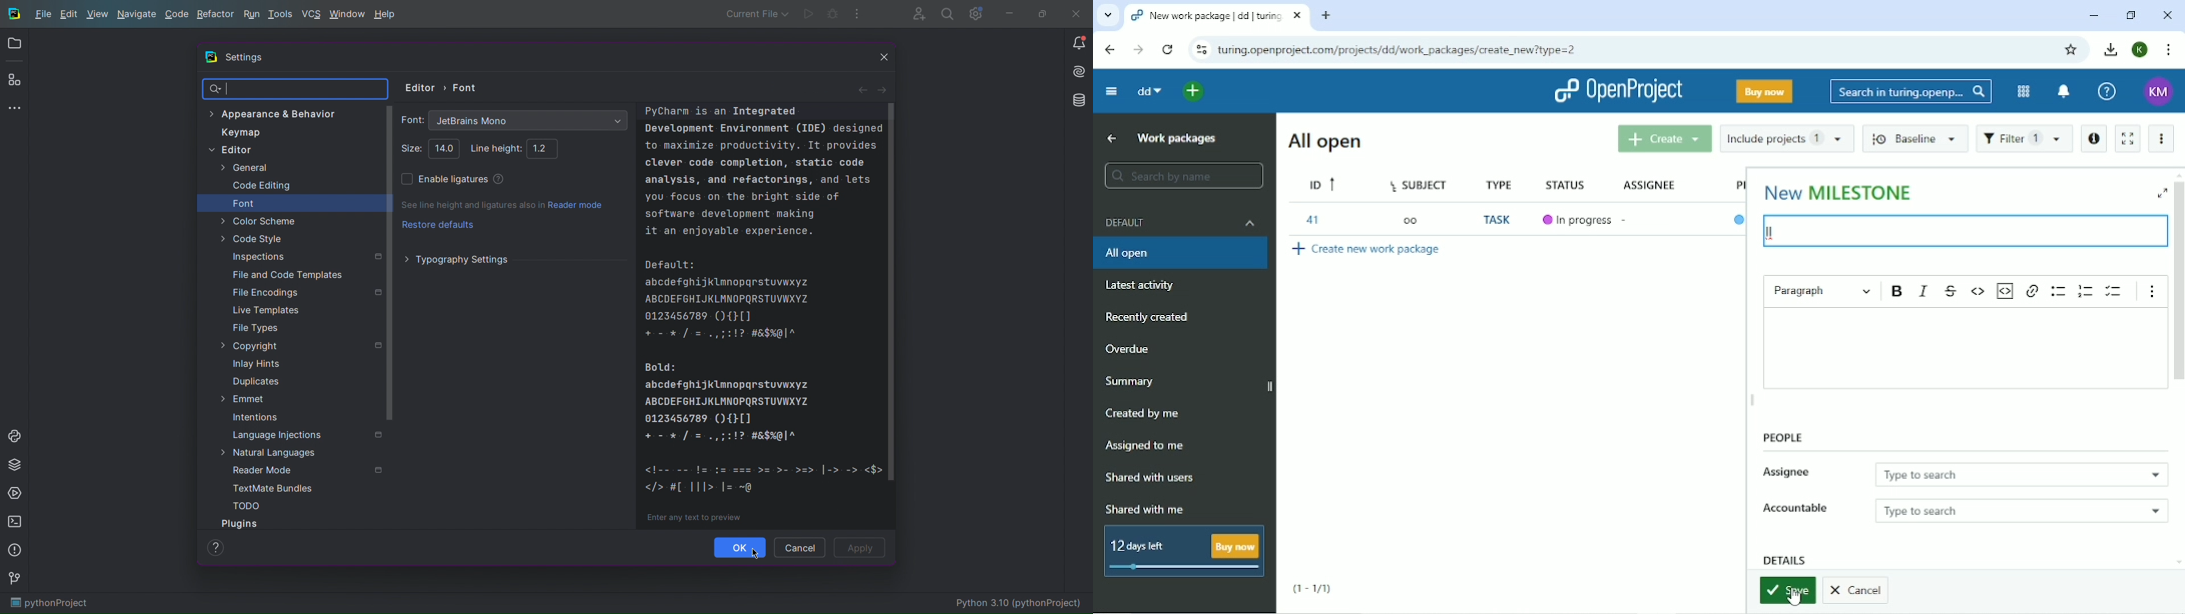  I want to click on Default, so click(1181, 222).